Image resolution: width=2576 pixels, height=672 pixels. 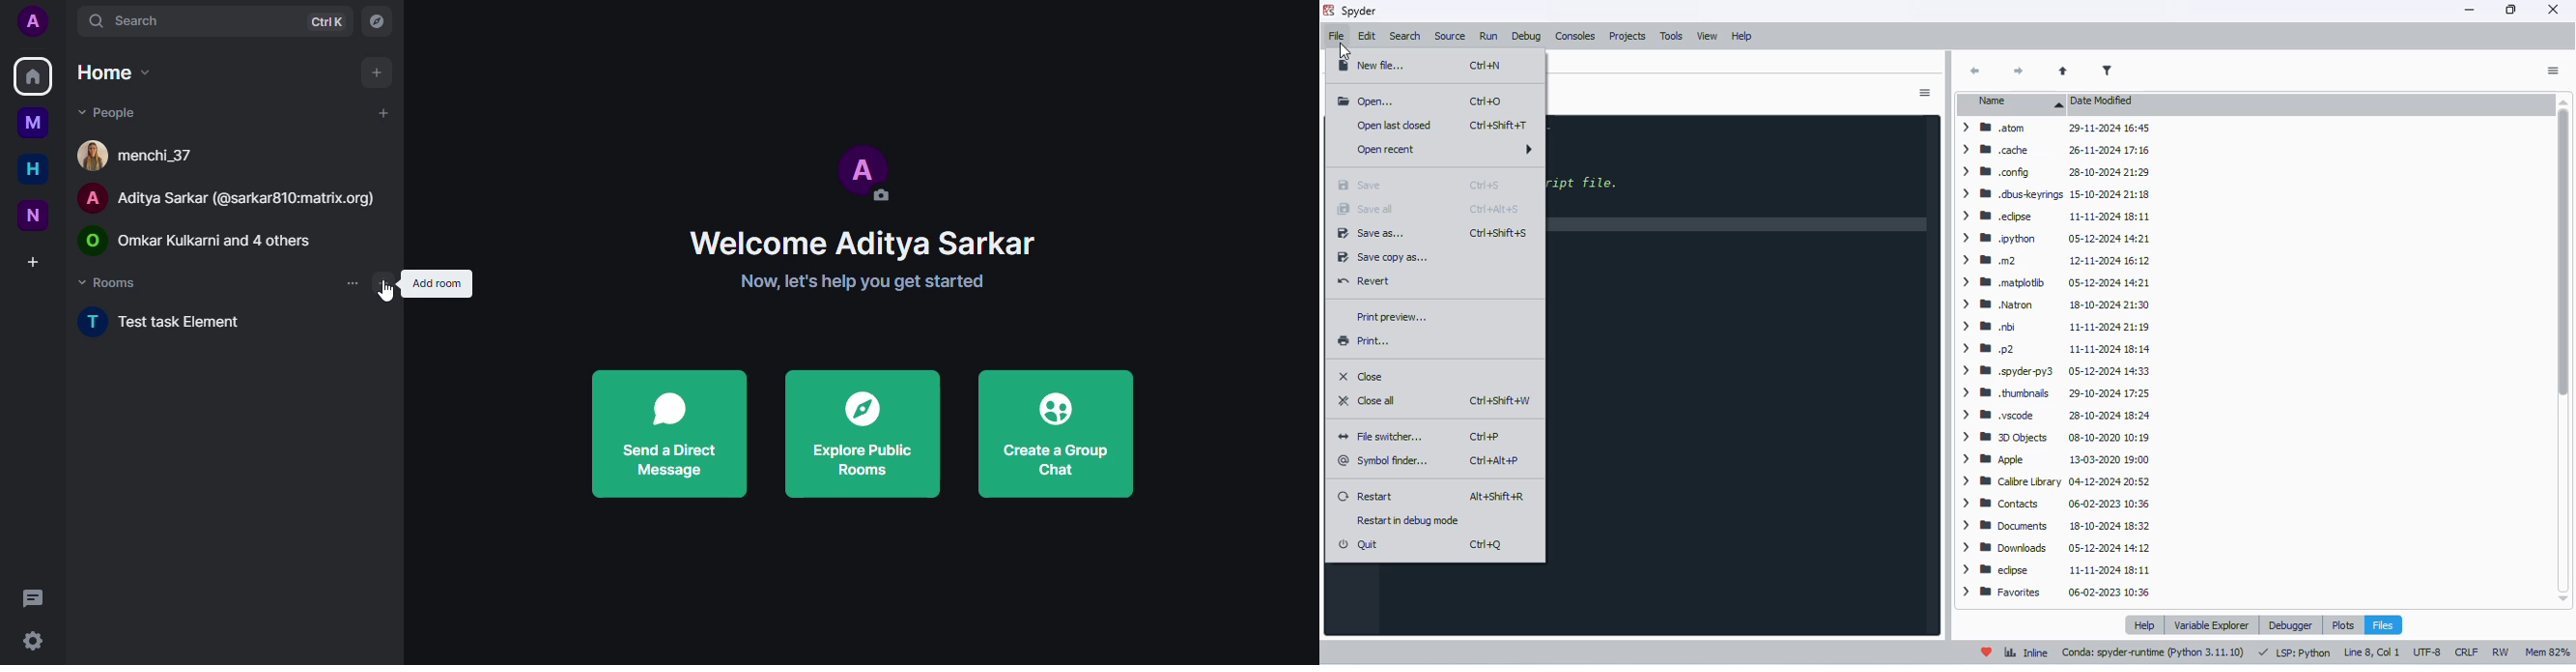 I want to click on quit, so click(x=1362, y=545).